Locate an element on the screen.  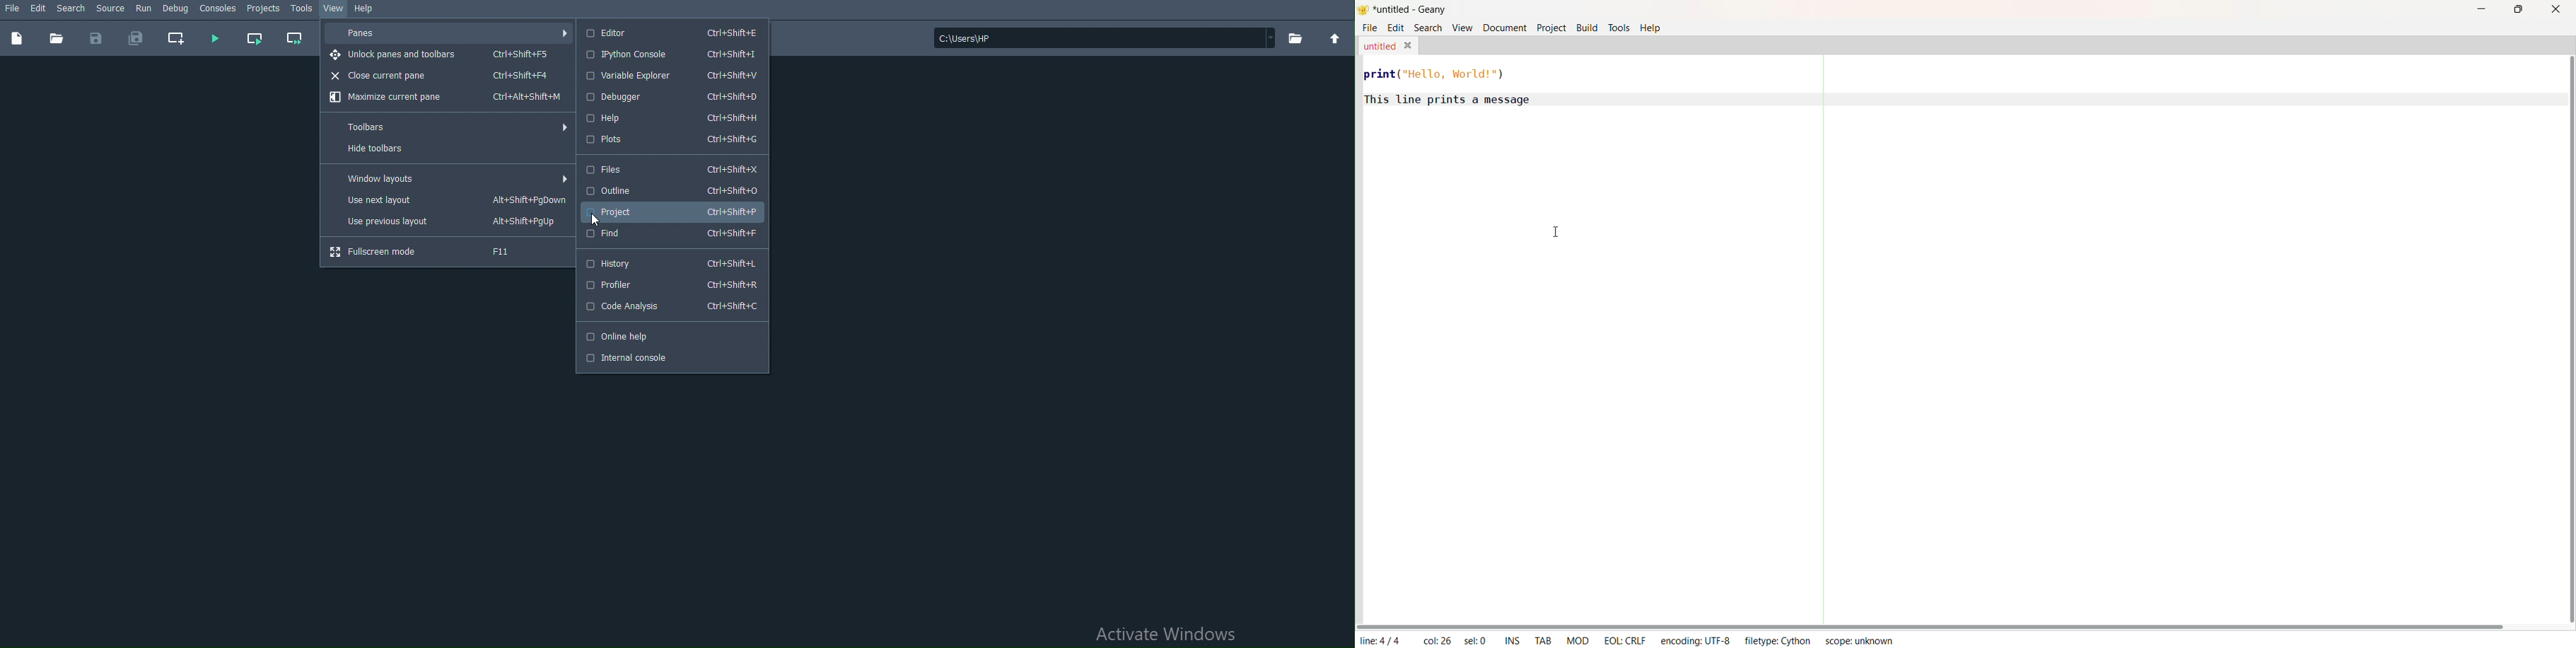
Help is located at coordinates (670, 117).